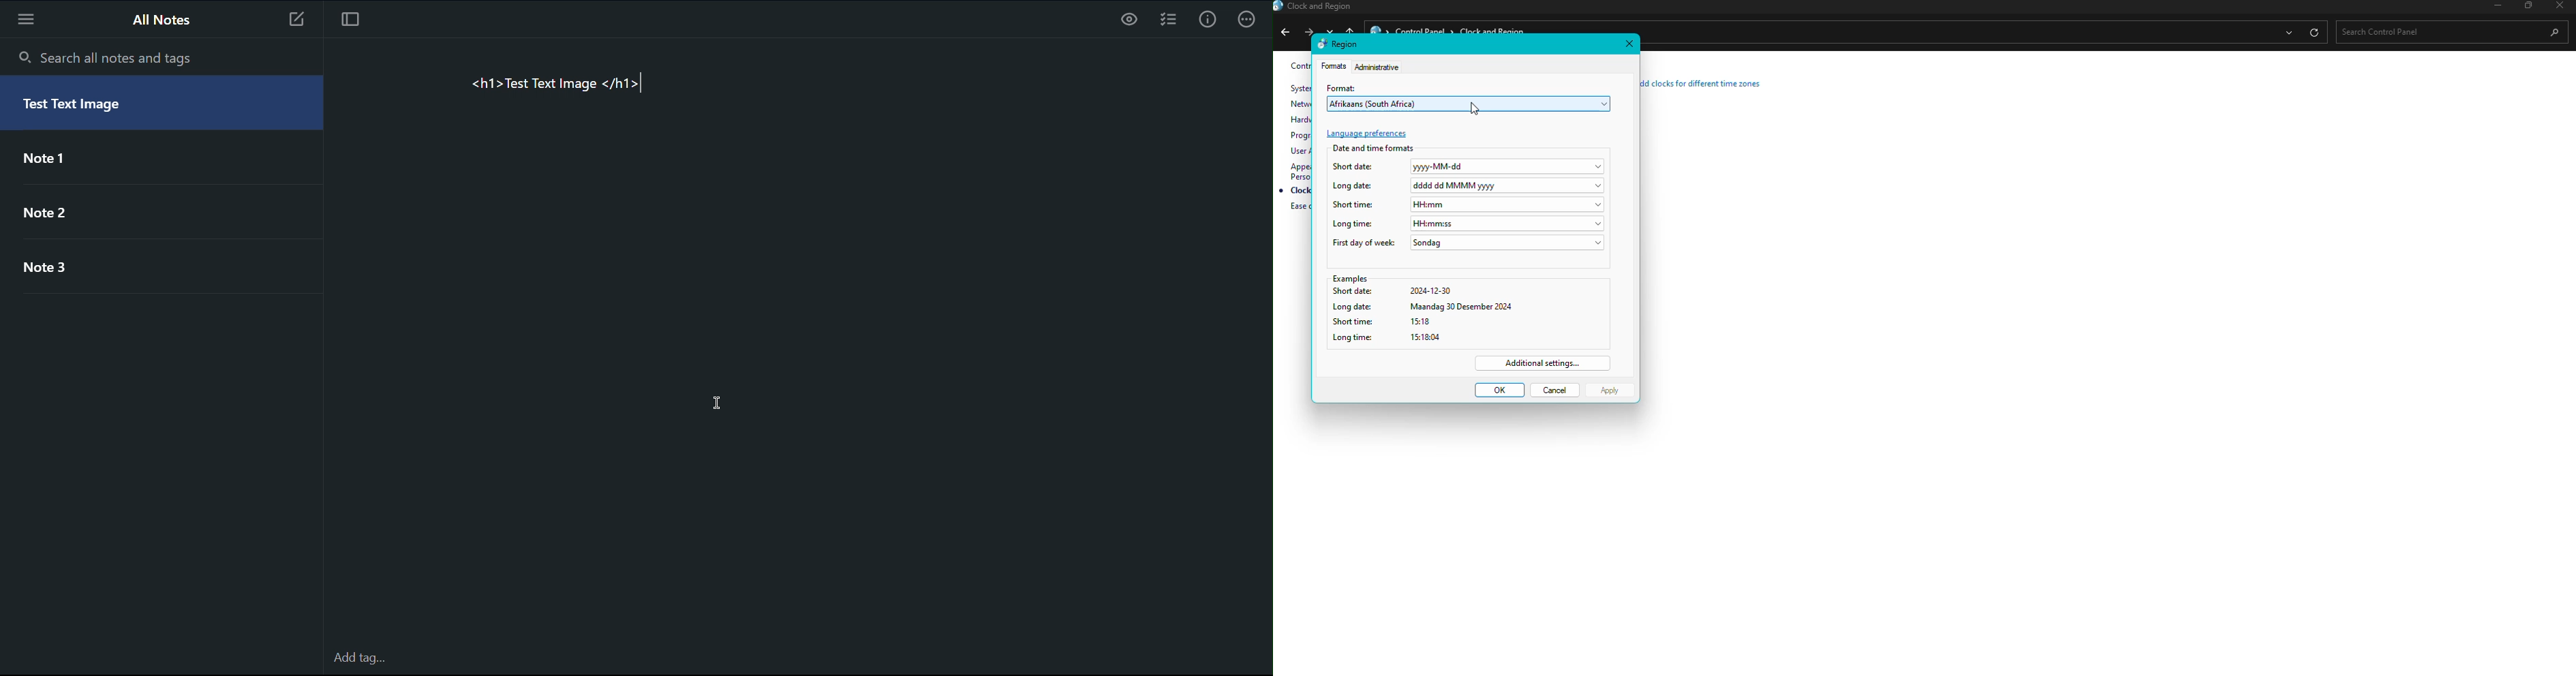 Image resolution: width=2576 pixels, height=700 pixels. Describe the element at coordinates (1172, 20) in the screenshot. I see `Checklist` at that location.